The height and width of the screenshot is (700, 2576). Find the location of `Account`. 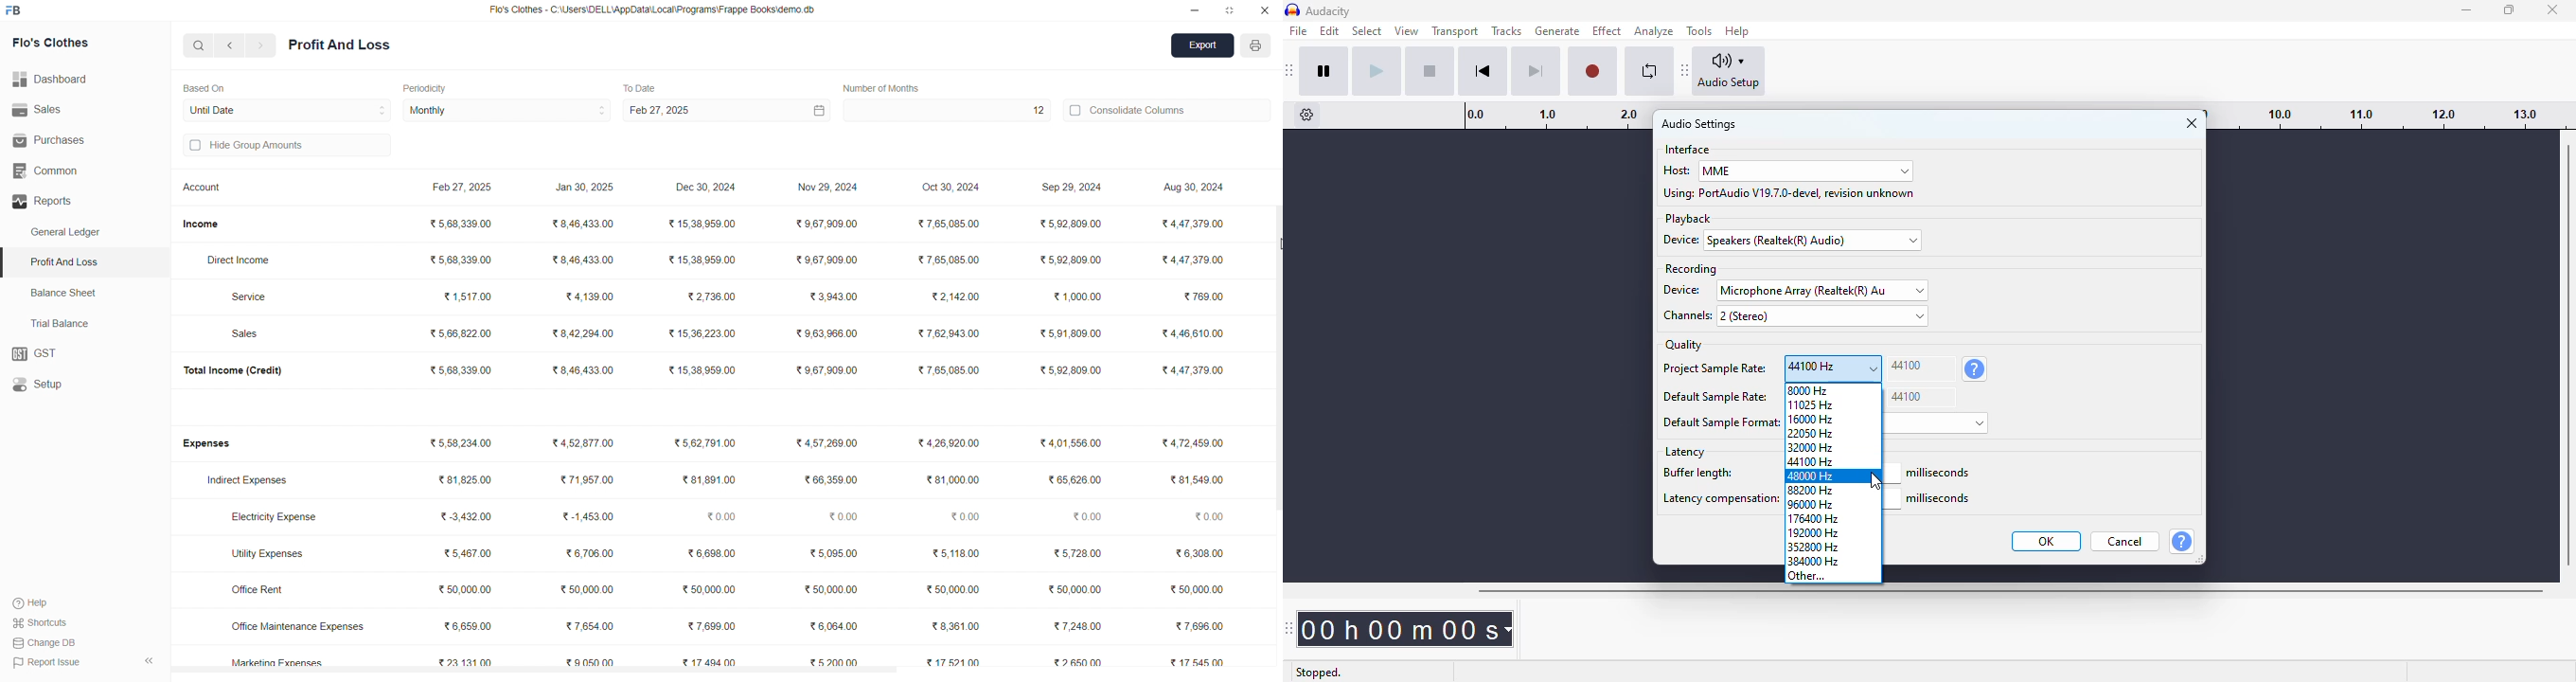

Account is located at coordinates (205, 189).